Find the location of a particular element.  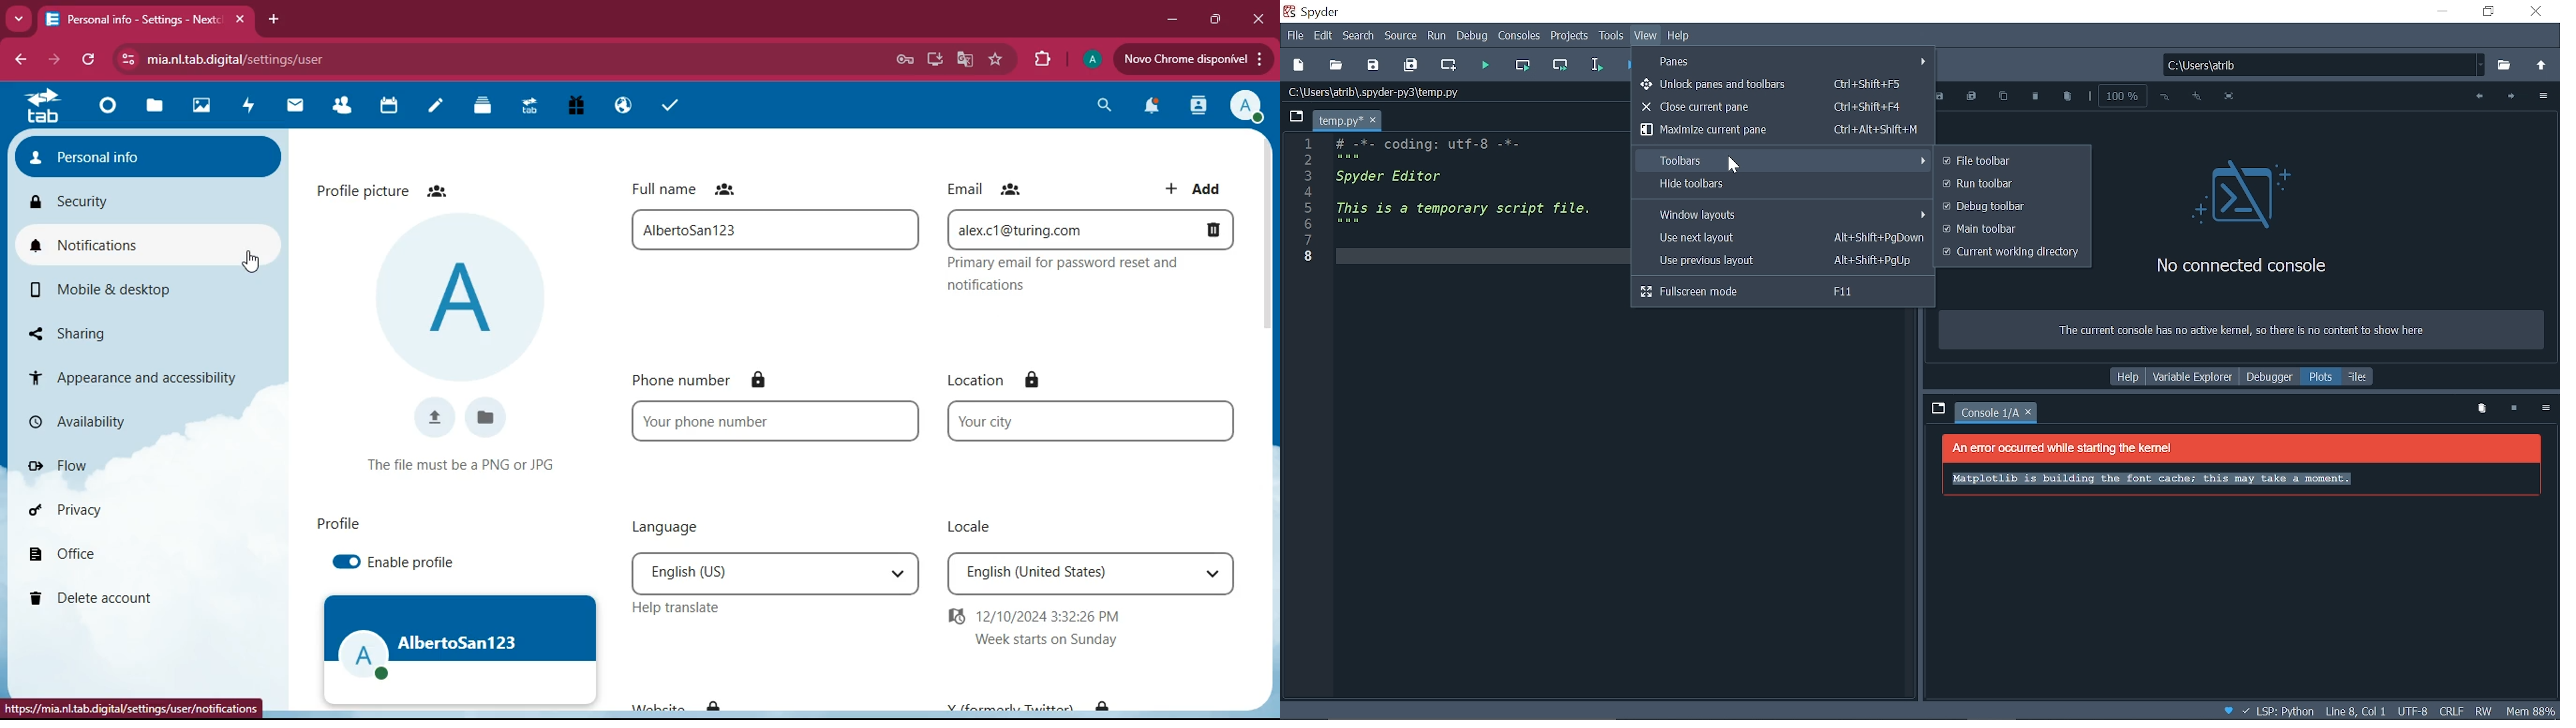

appearance is located at coordinates (141, 377).